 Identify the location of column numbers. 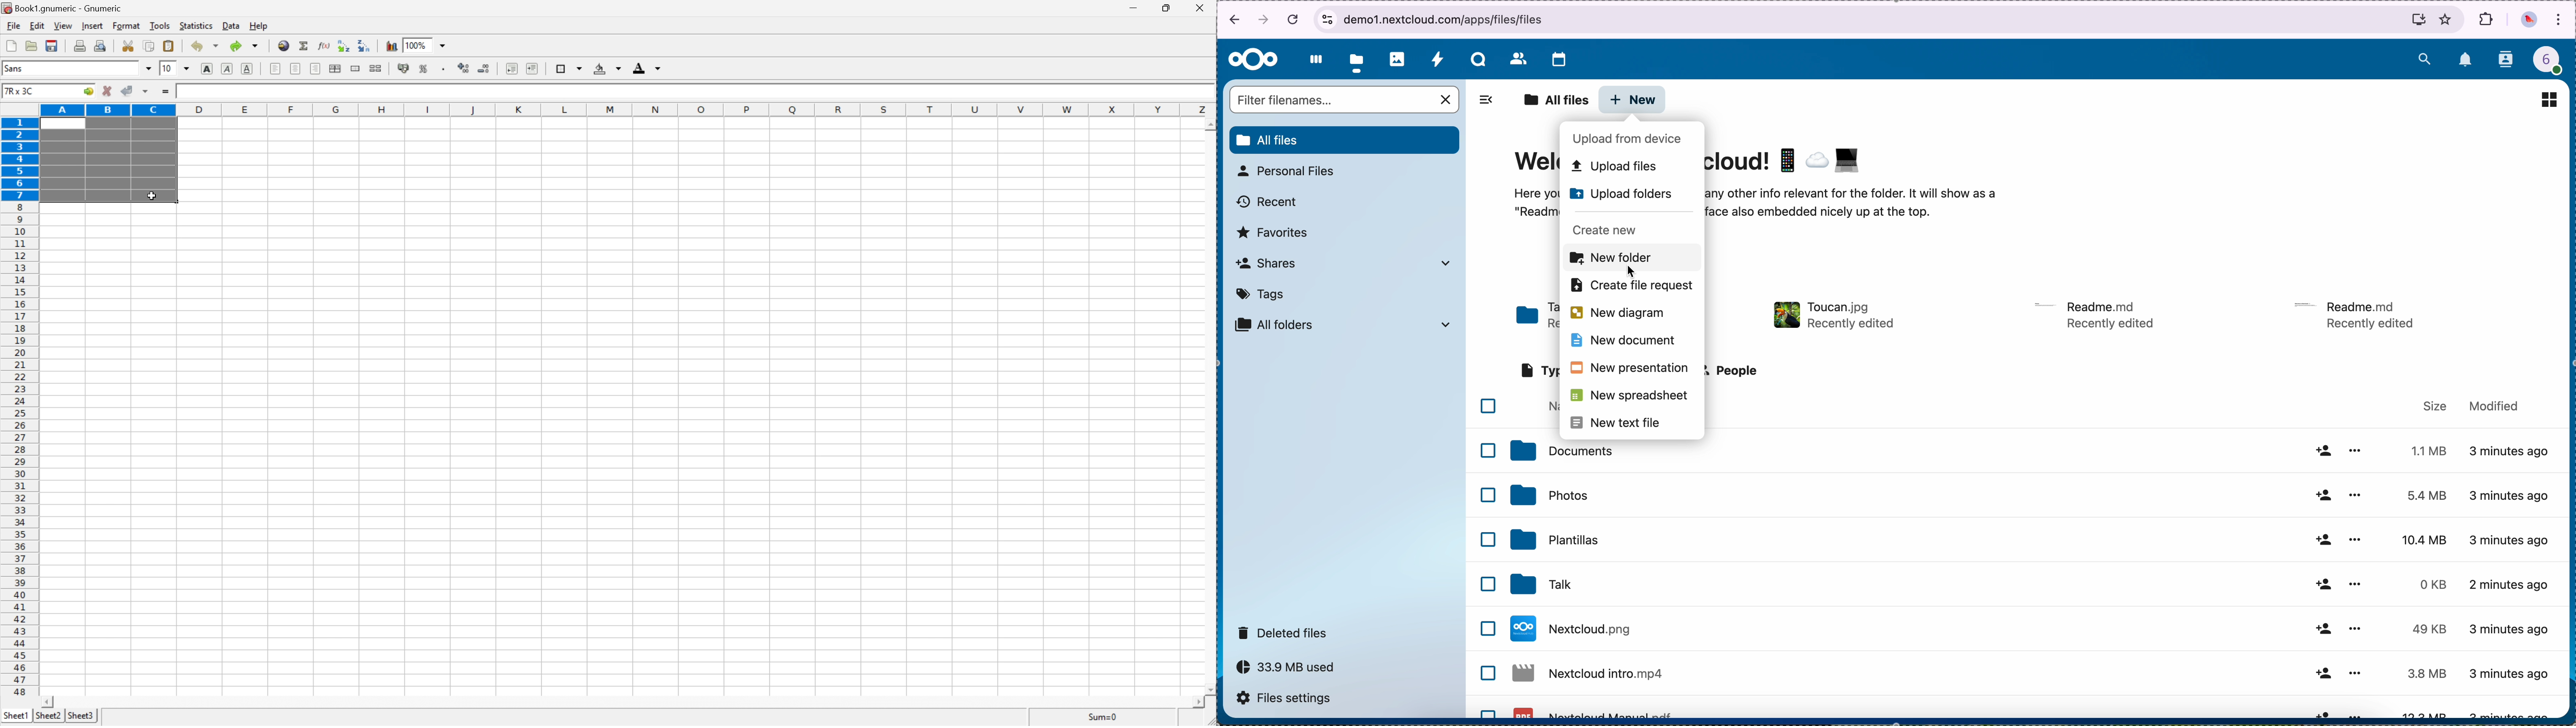
(628, 109).